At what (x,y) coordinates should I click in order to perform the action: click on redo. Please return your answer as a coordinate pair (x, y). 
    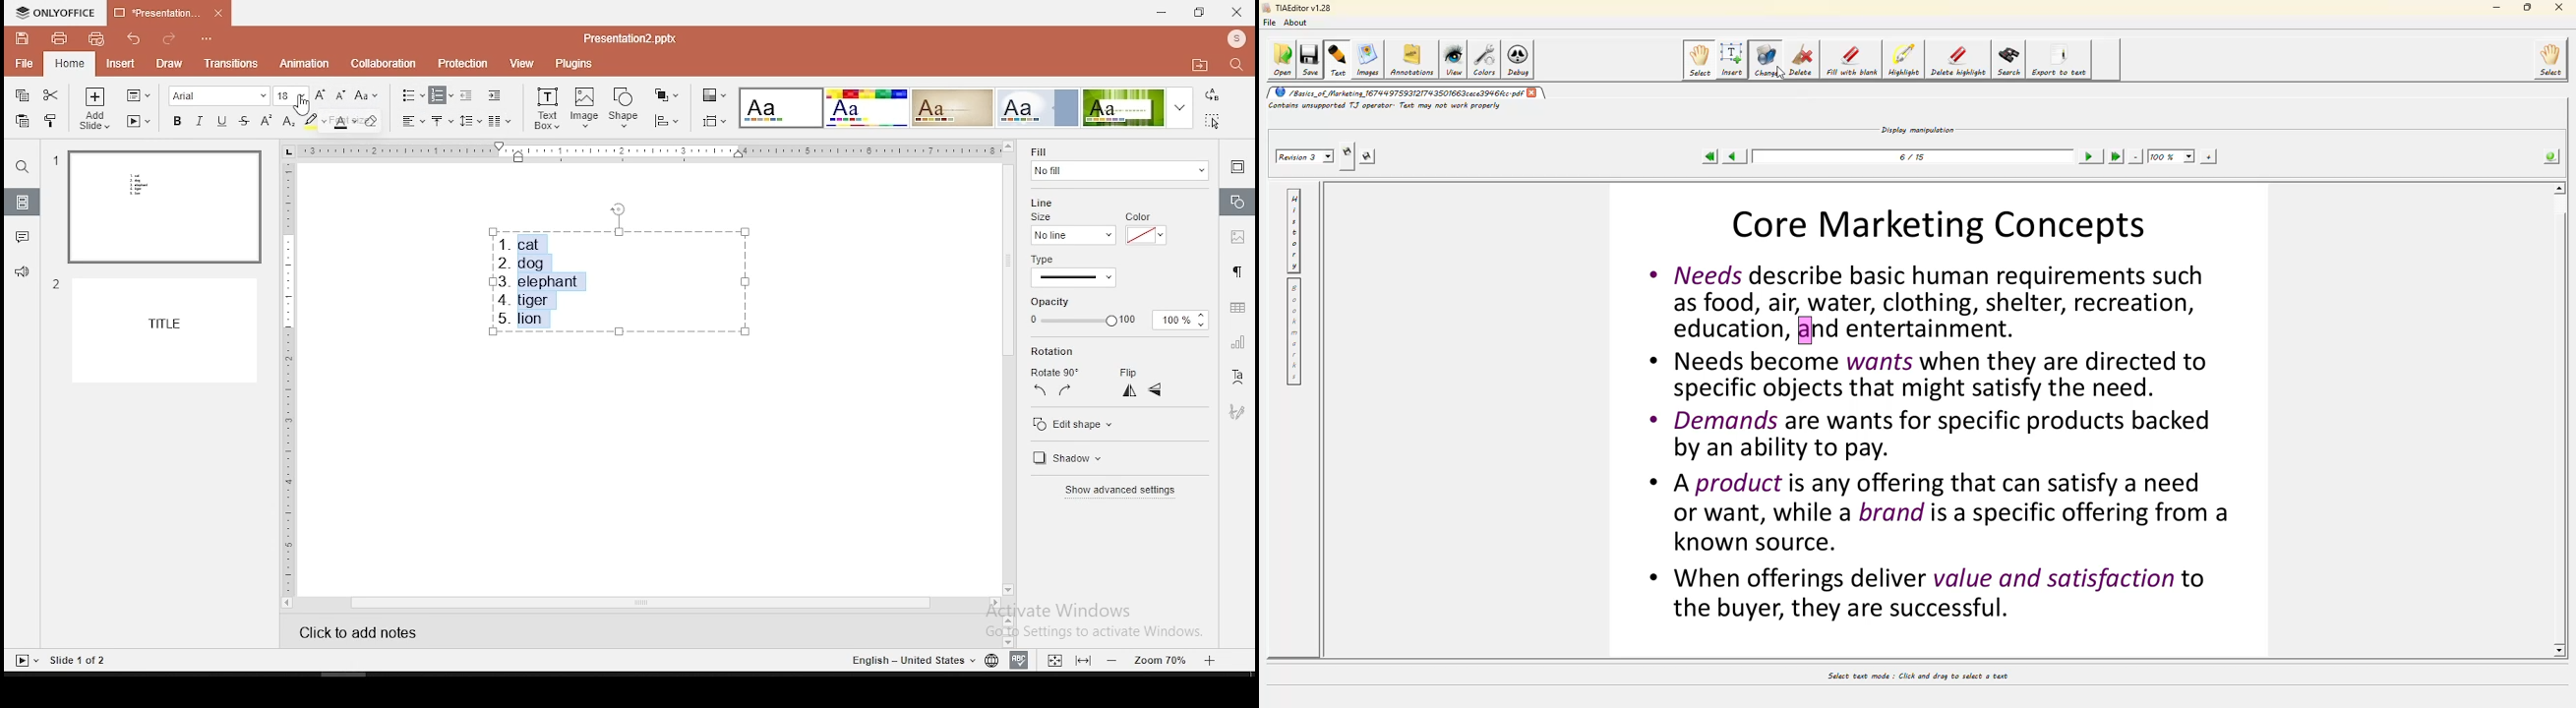
    Looking at the image, I should click on (170, 37).